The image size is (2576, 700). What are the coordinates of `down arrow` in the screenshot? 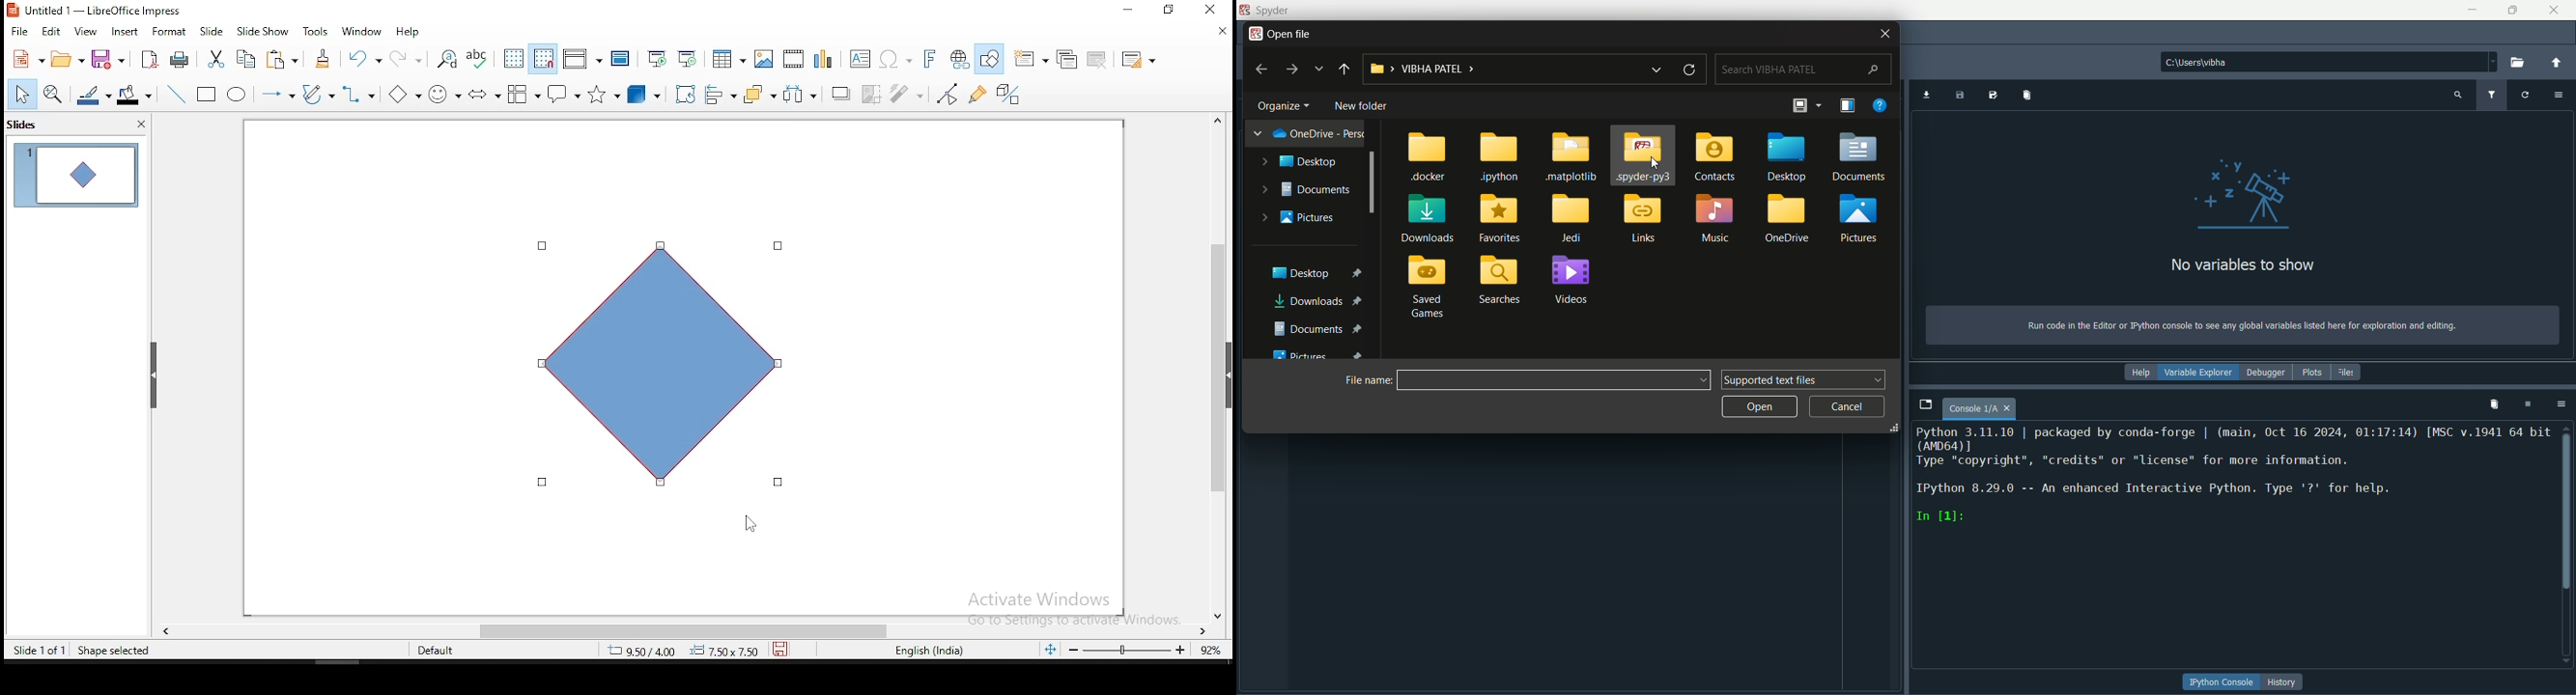 It's located at (1661, 68).